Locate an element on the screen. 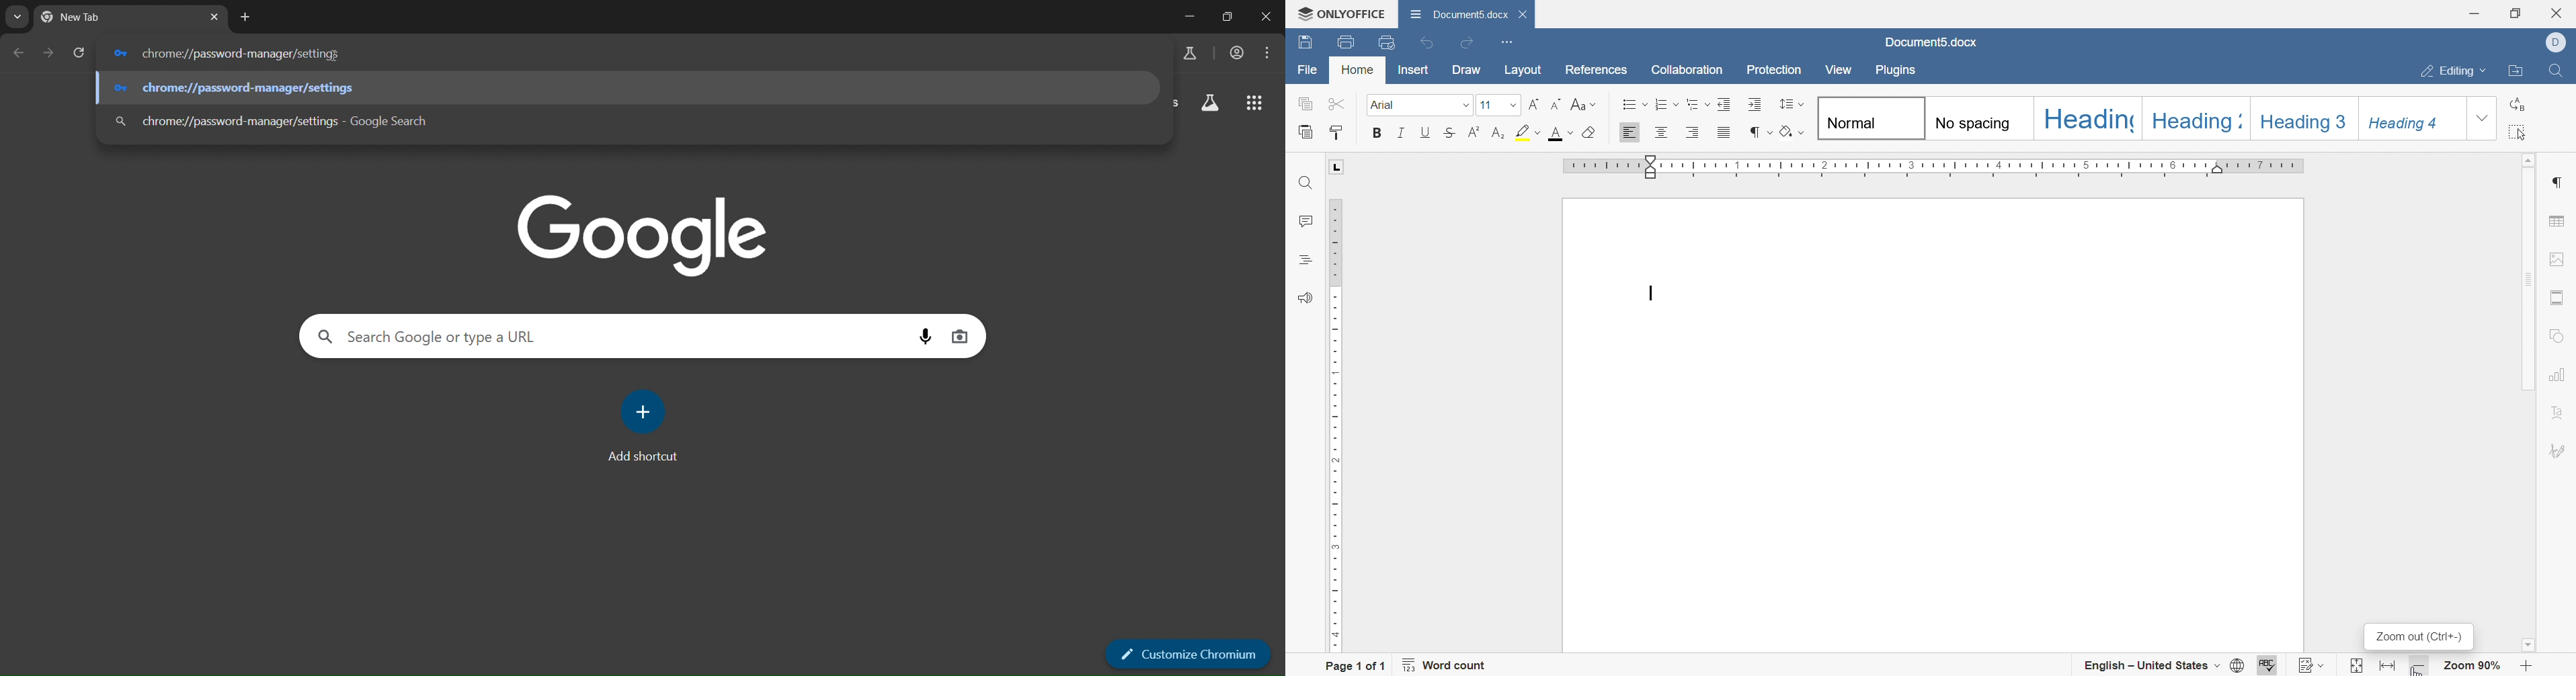  dell is located at coordinates (2555, 42).